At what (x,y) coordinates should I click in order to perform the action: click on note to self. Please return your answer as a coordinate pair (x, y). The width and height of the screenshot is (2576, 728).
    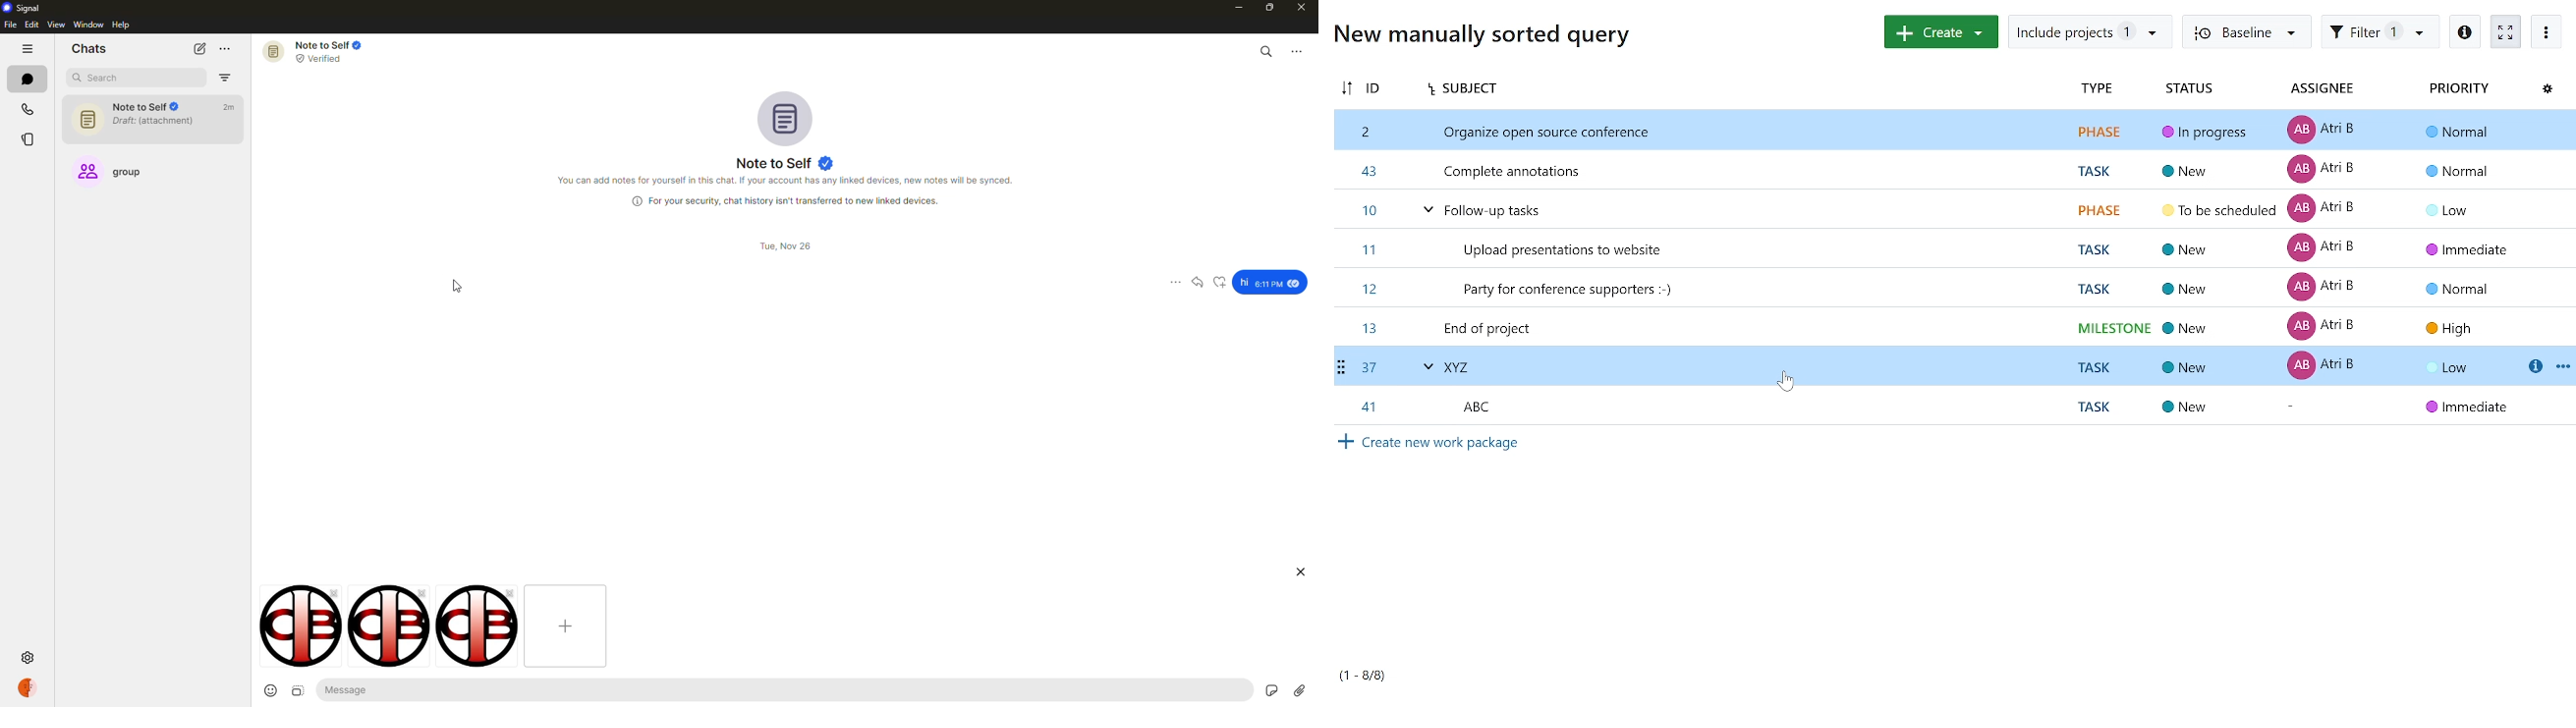
    Looking at the image, I should click on (785, 163).